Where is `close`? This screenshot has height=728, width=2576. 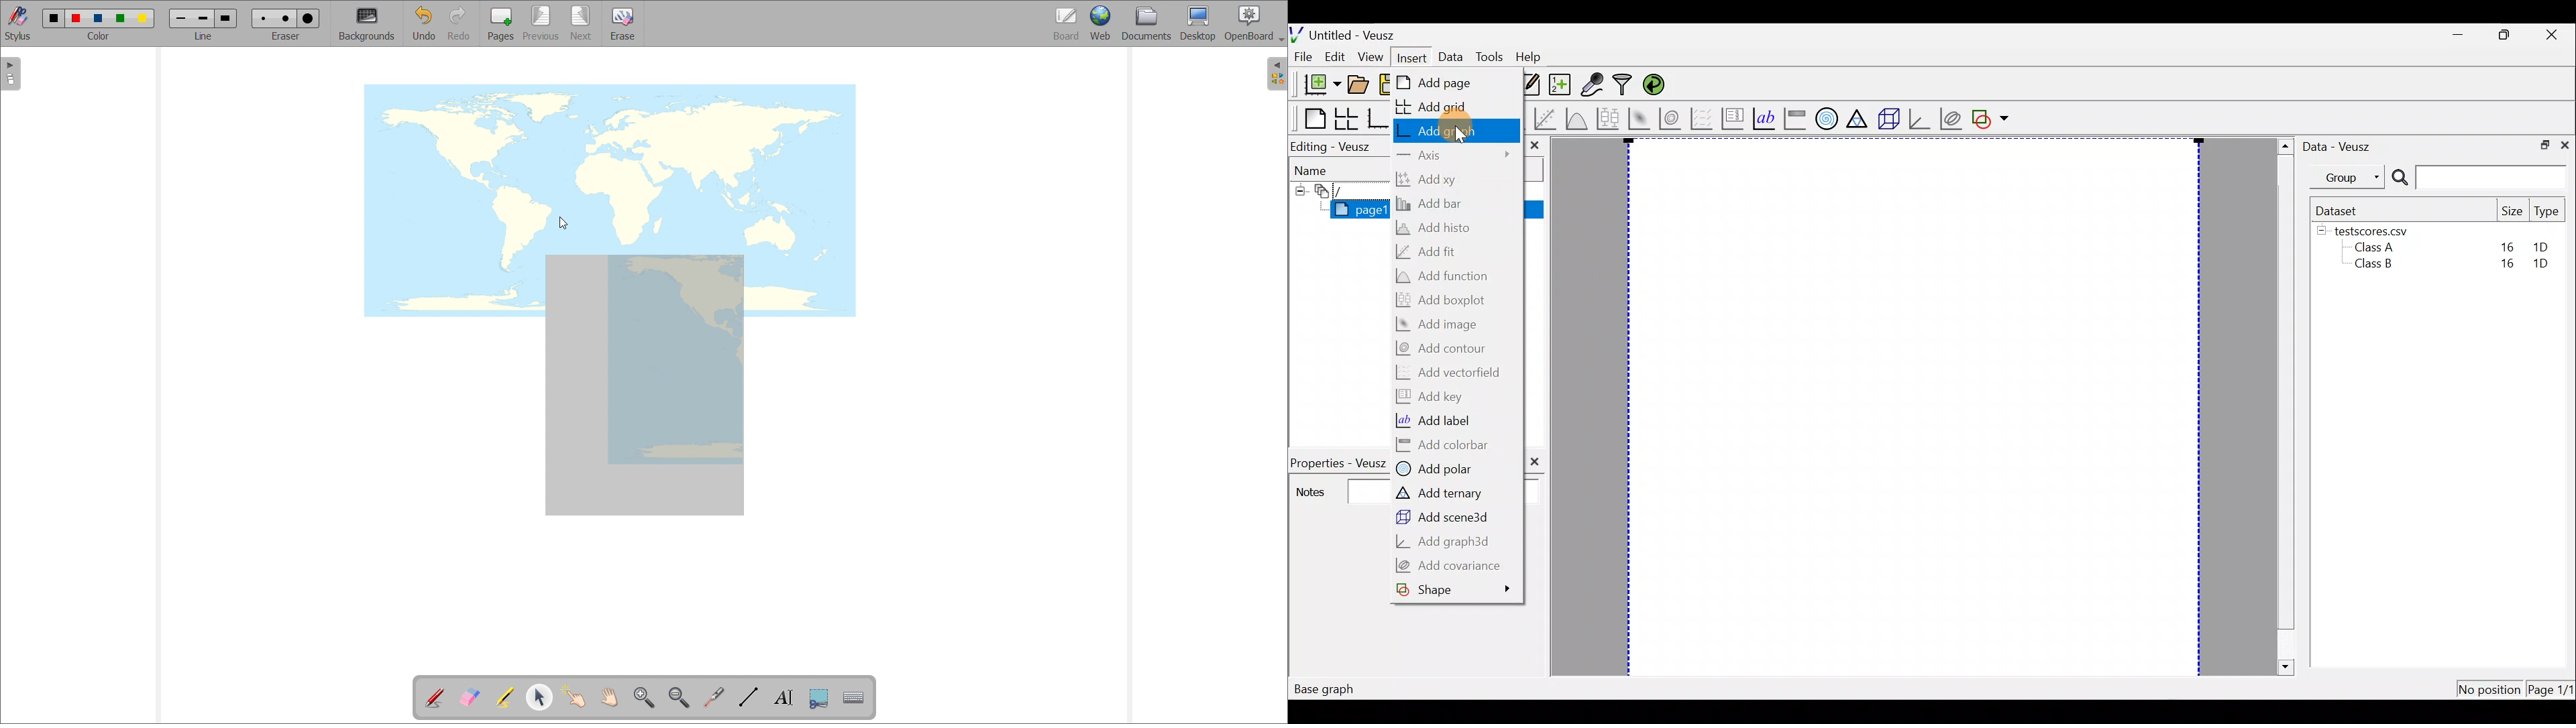
close is located at coordinates (1537, 461).